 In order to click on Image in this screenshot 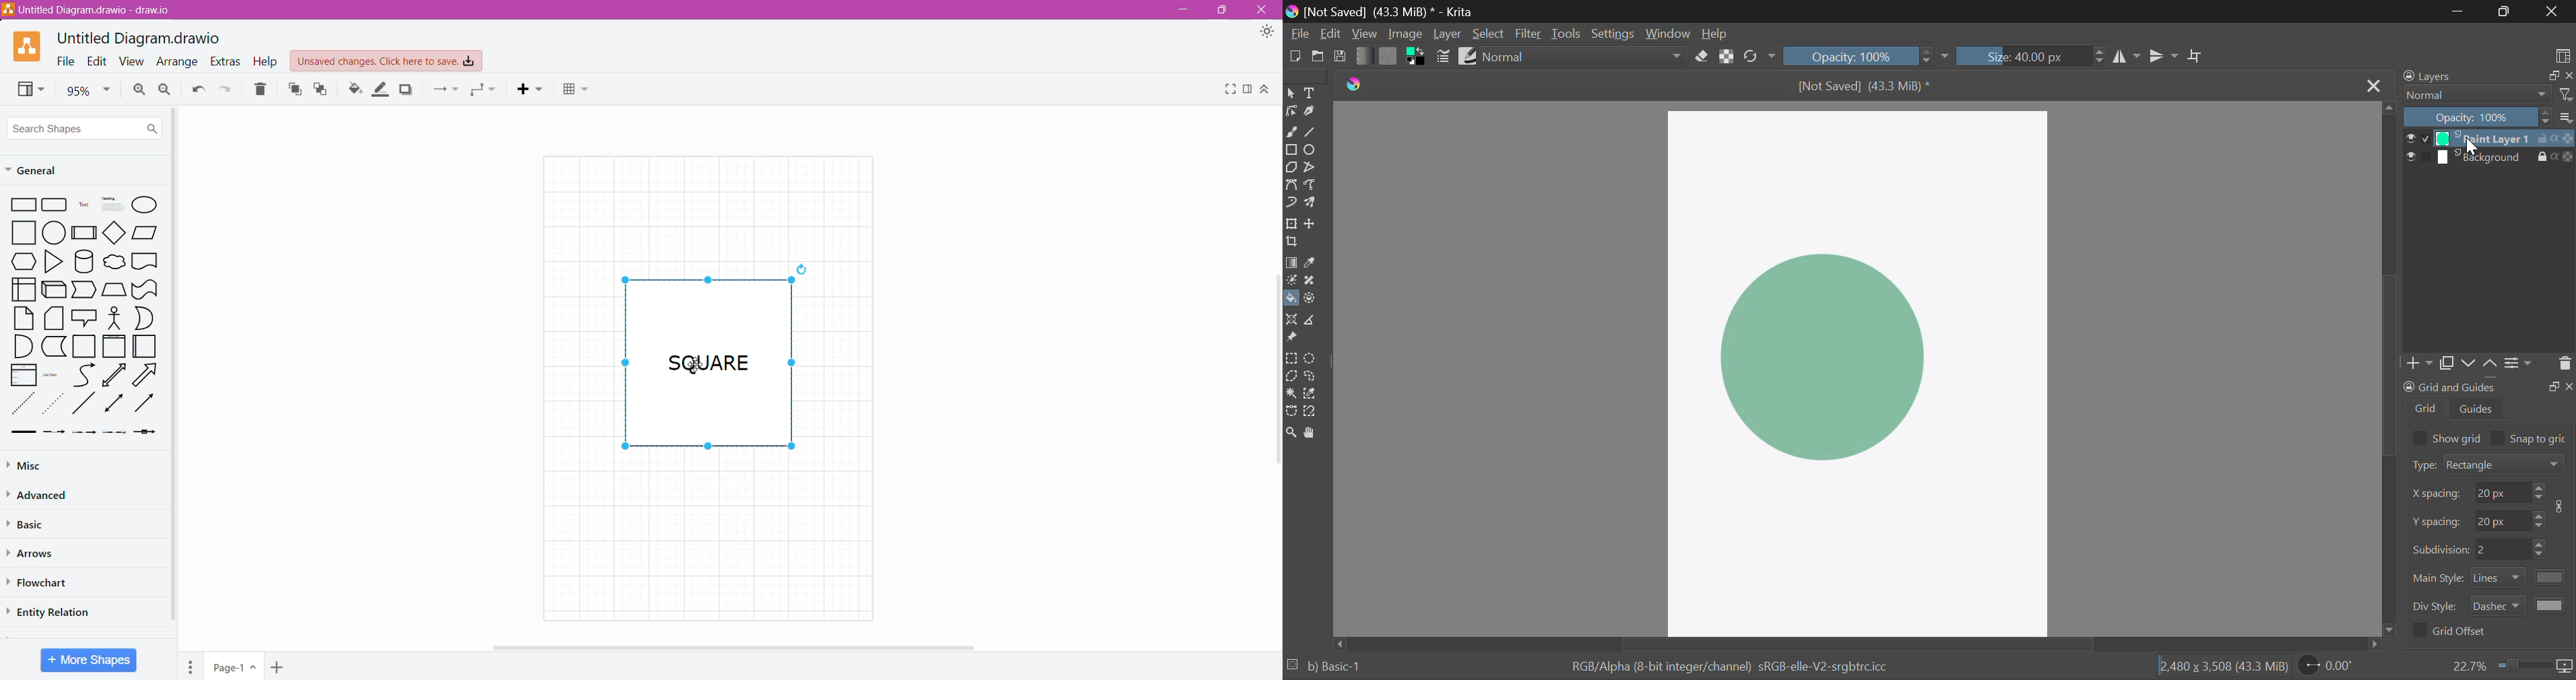, I will do `click(1403, 34)`.